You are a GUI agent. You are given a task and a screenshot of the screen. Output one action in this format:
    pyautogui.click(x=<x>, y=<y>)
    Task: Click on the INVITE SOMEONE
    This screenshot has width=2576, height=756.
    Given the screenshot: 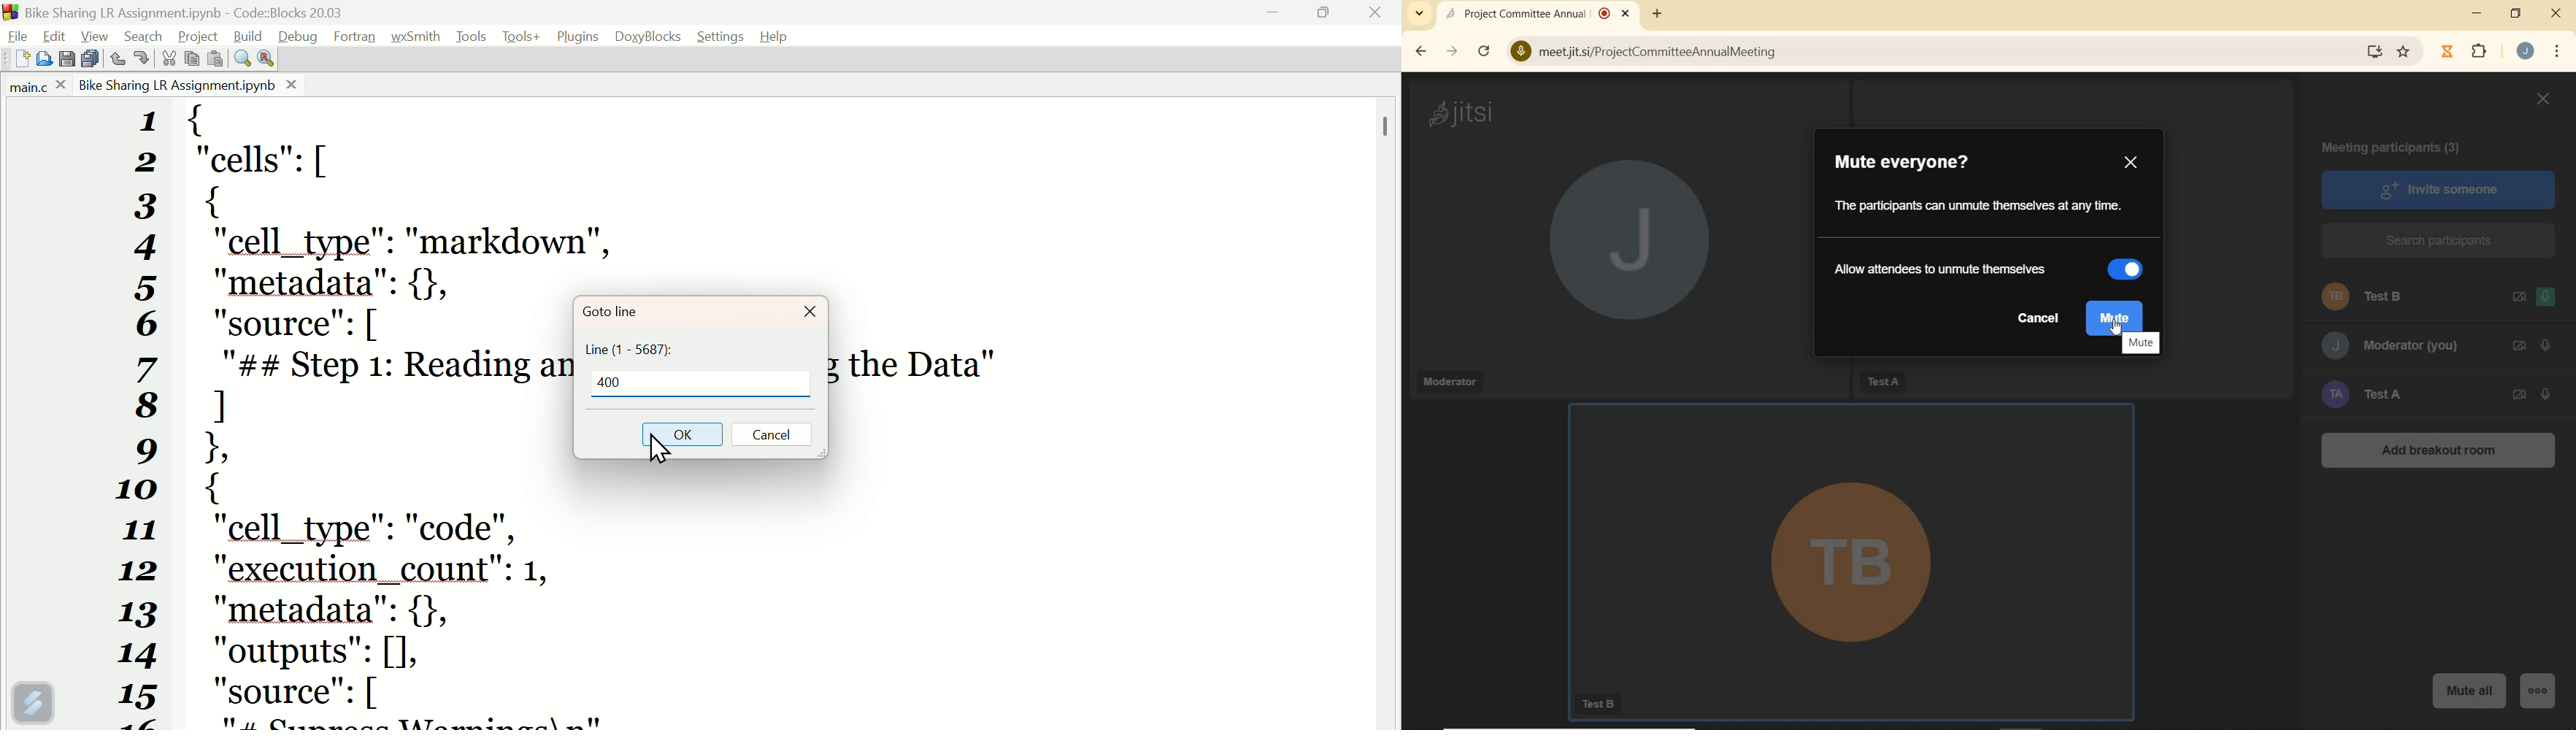 What is the action you would take?
    pyautogui.click(x=2438, y=188)
    